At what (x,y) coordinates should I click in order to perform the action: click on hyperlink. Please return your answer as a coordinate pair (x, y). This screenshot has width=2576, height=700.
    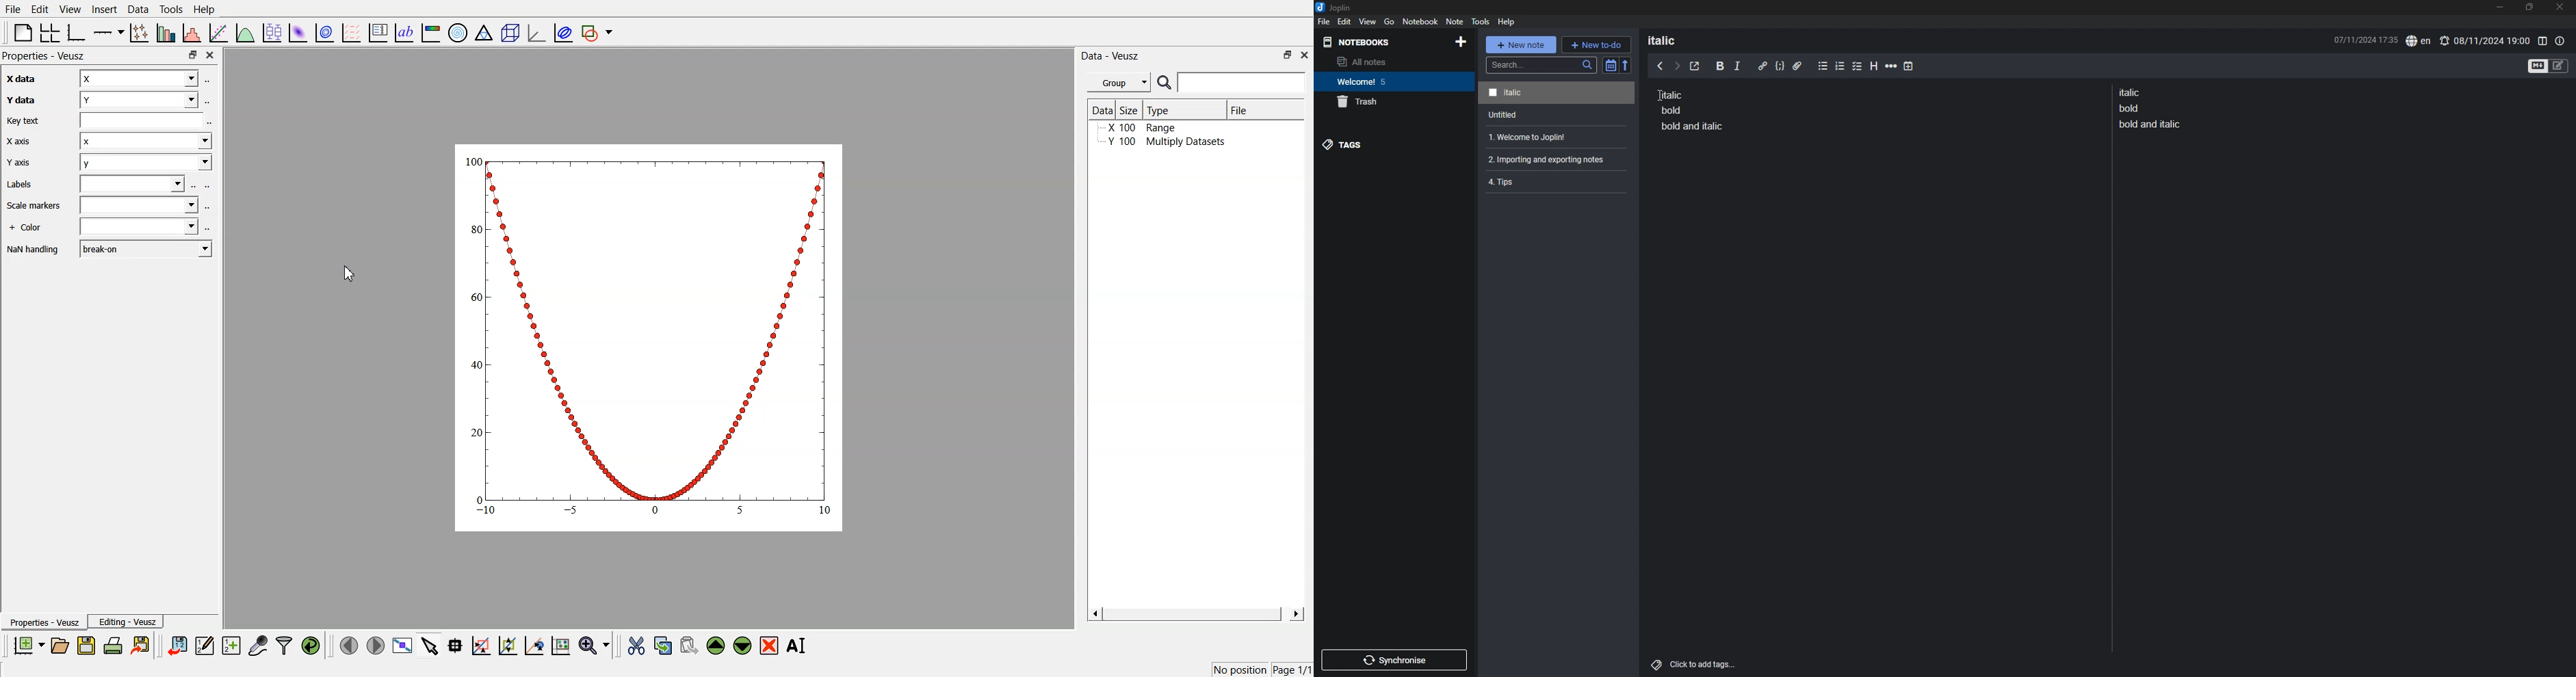
    Looking at the image, I should click on (1763, 66).